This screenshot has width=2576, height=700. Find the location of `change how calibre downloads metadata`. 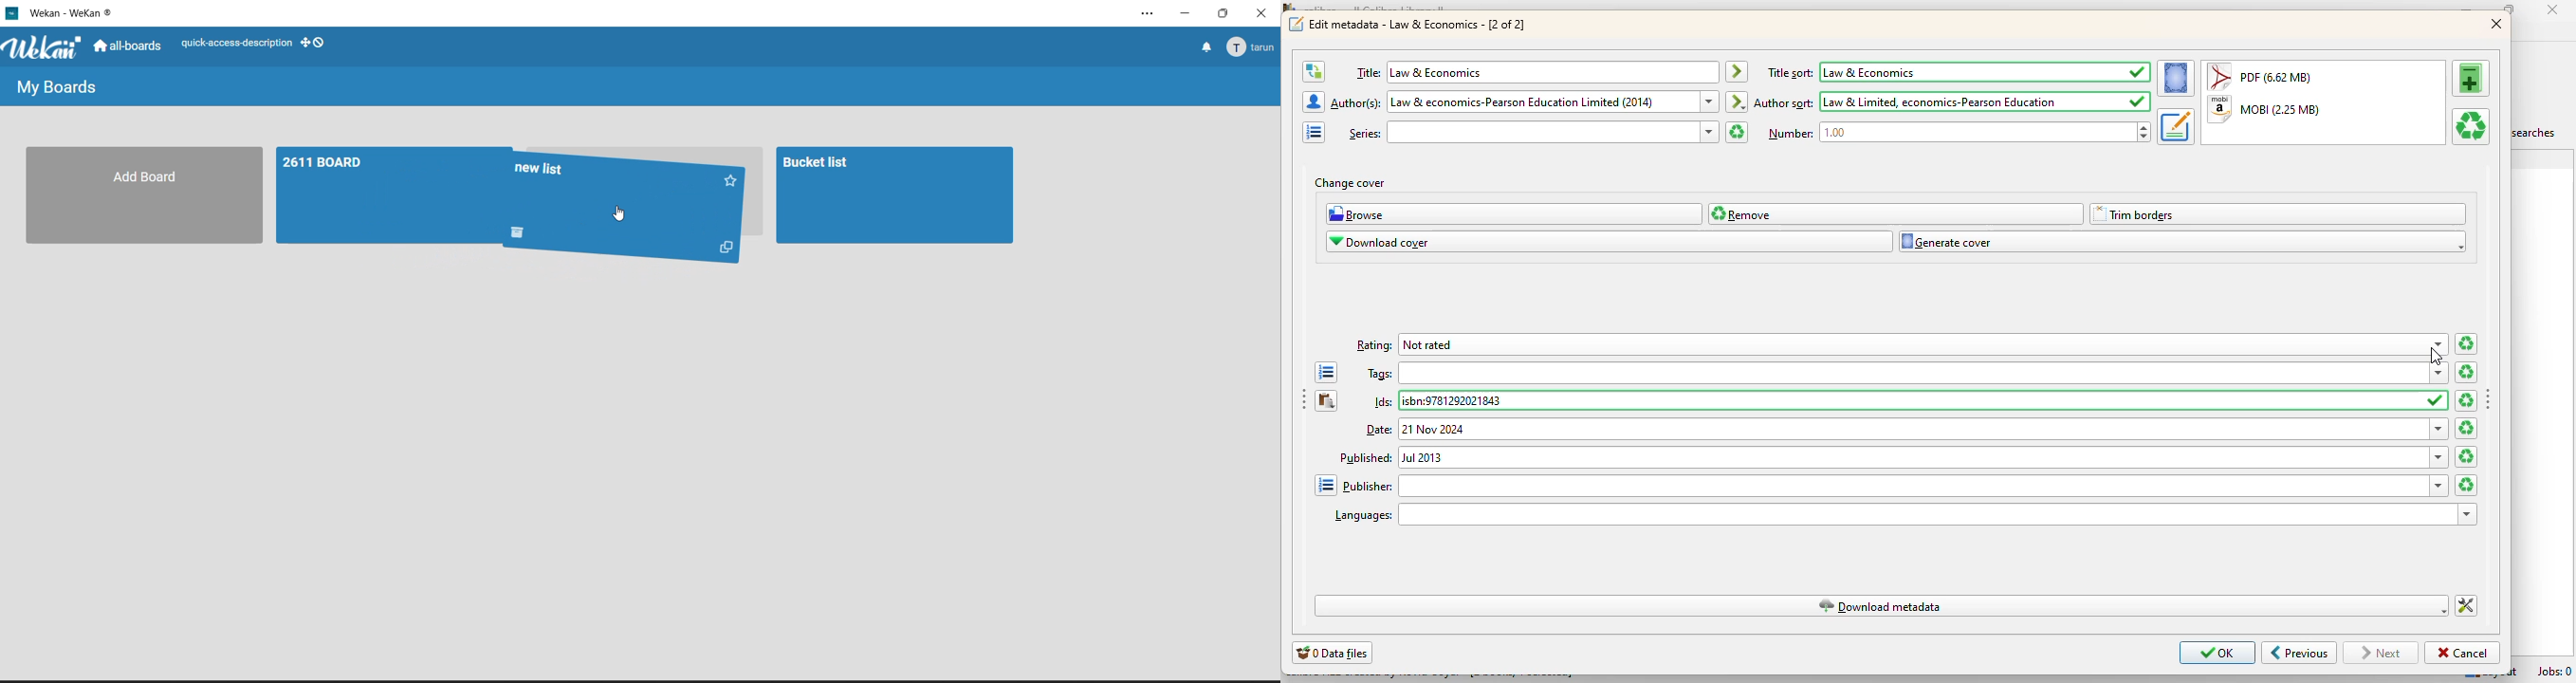

change how calibre downloads metadata is located at coordinates (2467, 606).